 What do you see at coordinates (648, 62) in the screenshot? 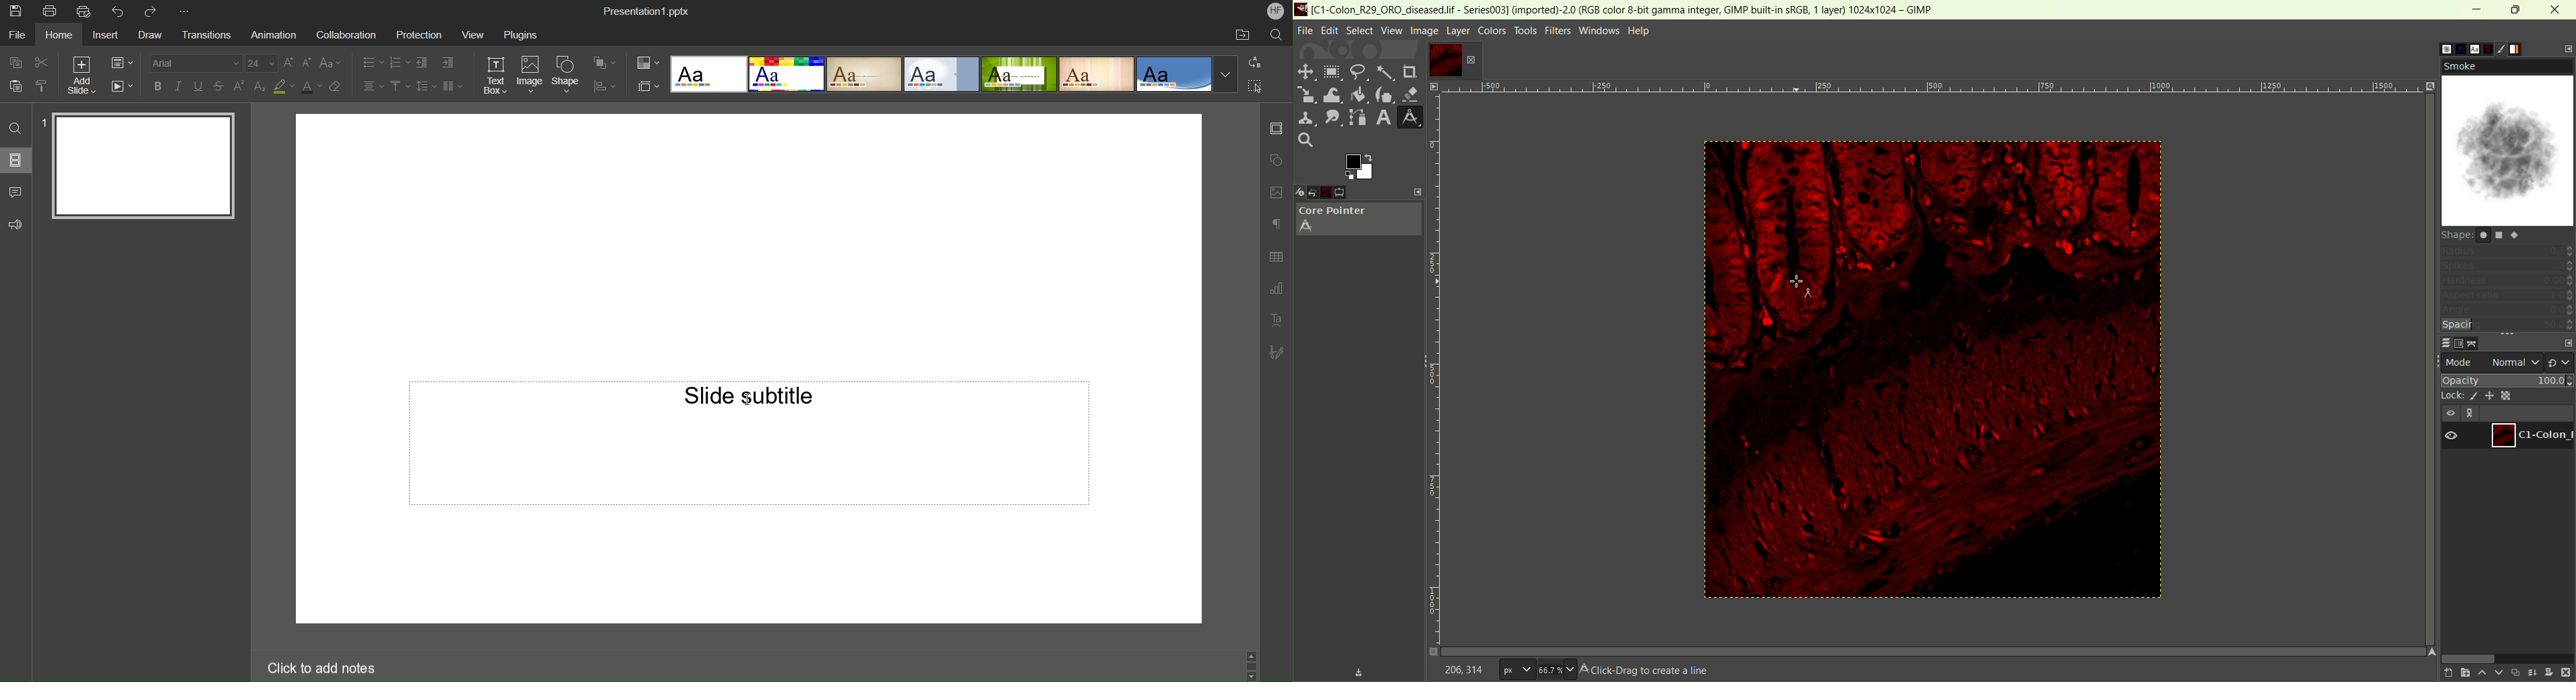
I see `Color` at bounding box center [648, 62].